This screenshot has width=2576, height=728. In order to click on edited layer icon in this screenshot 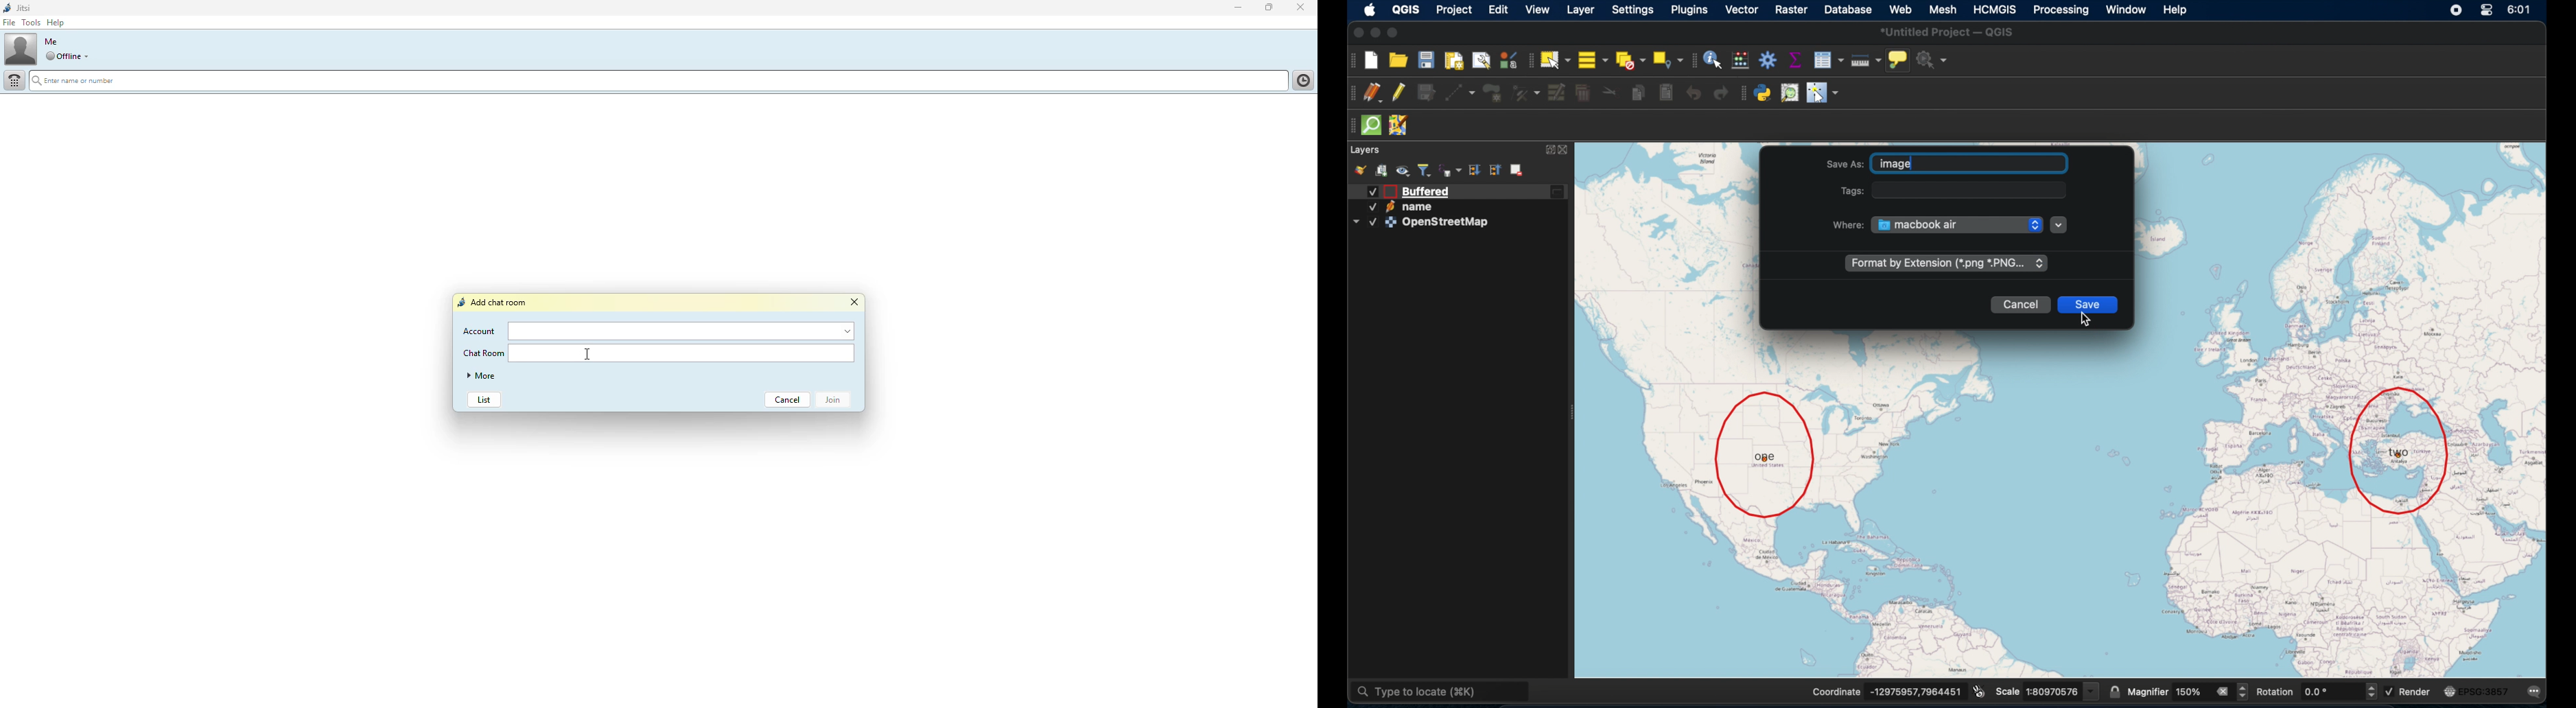, I will do `click(1559, 193)`.